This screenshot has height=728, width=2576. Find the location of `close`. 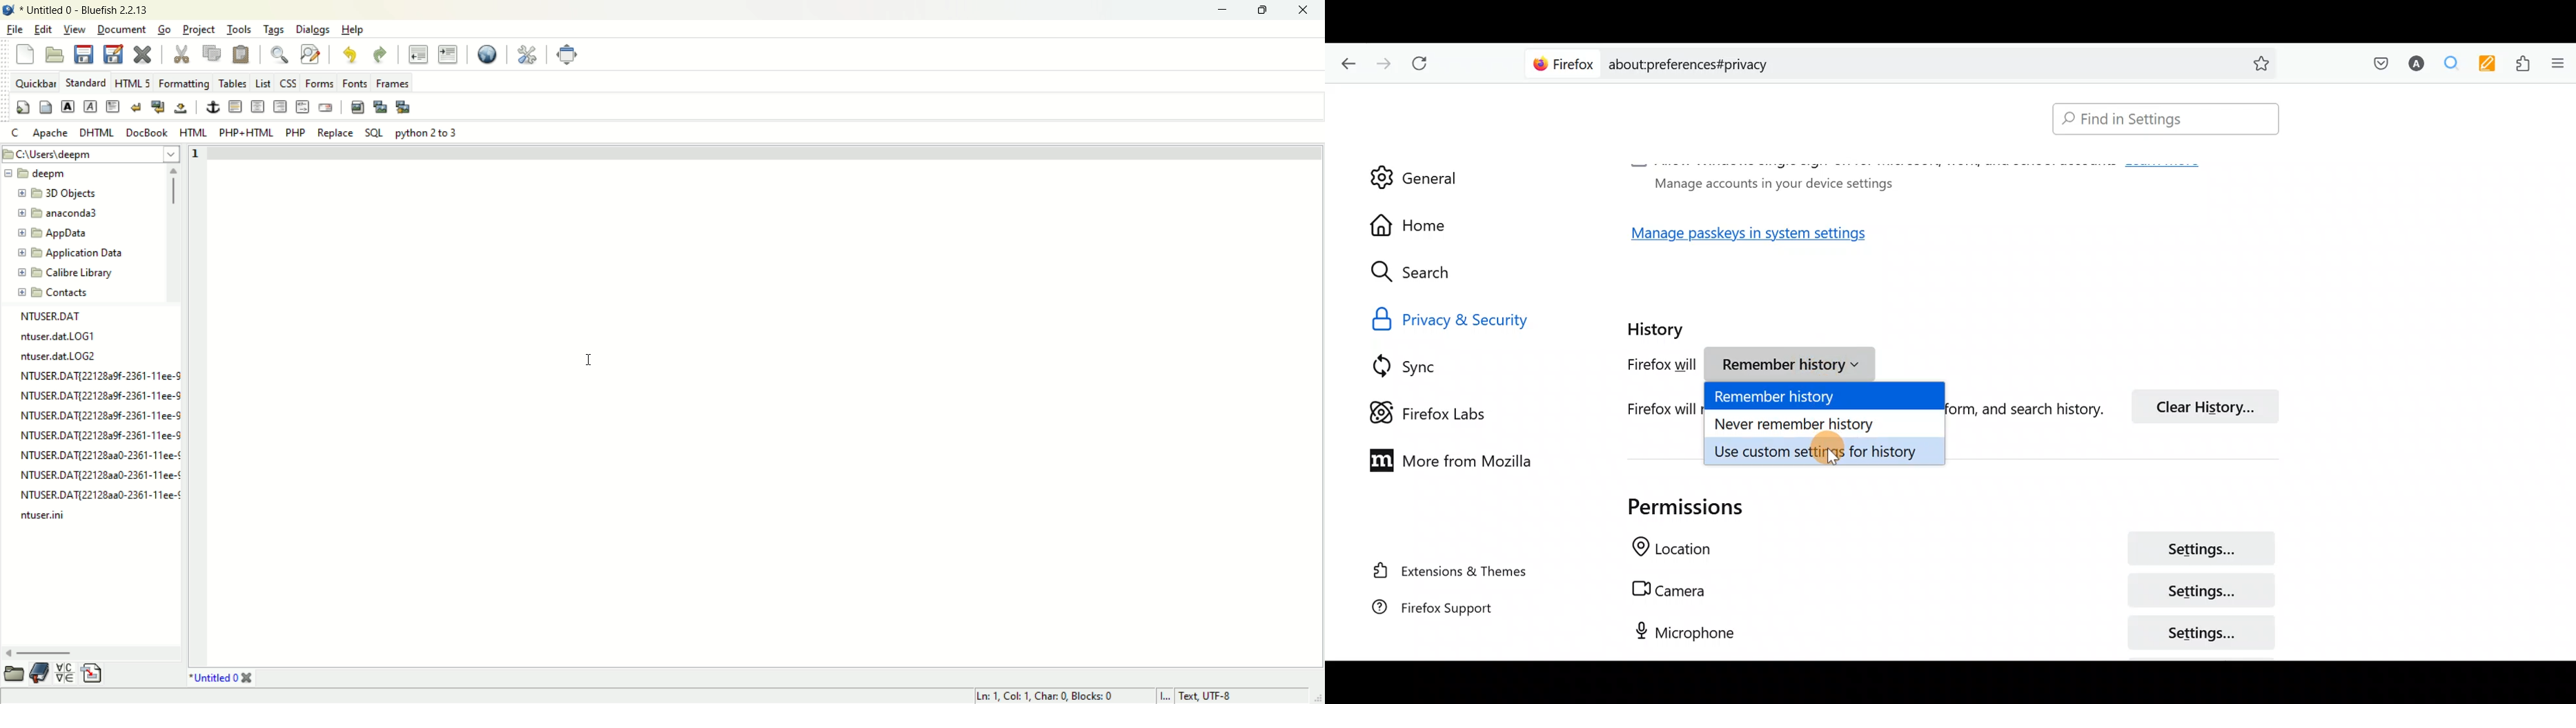

close is located at coordinates (143, 56).